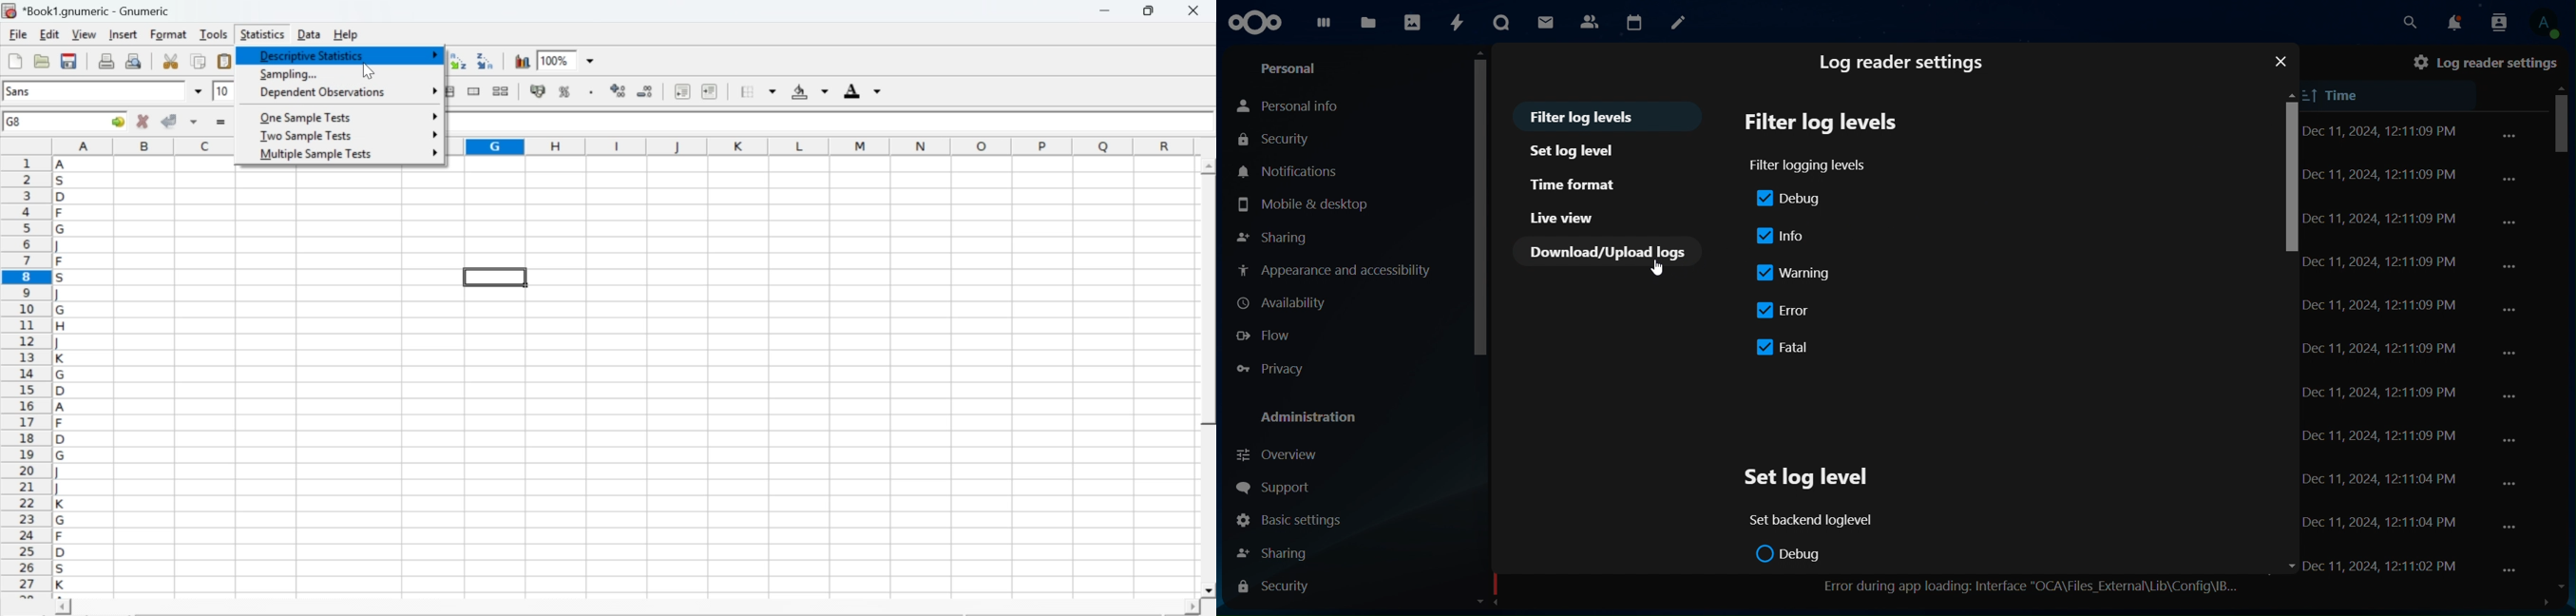  Describe the element at coordinates (863, 90) in the screenshot. I see `foreground` at that location.